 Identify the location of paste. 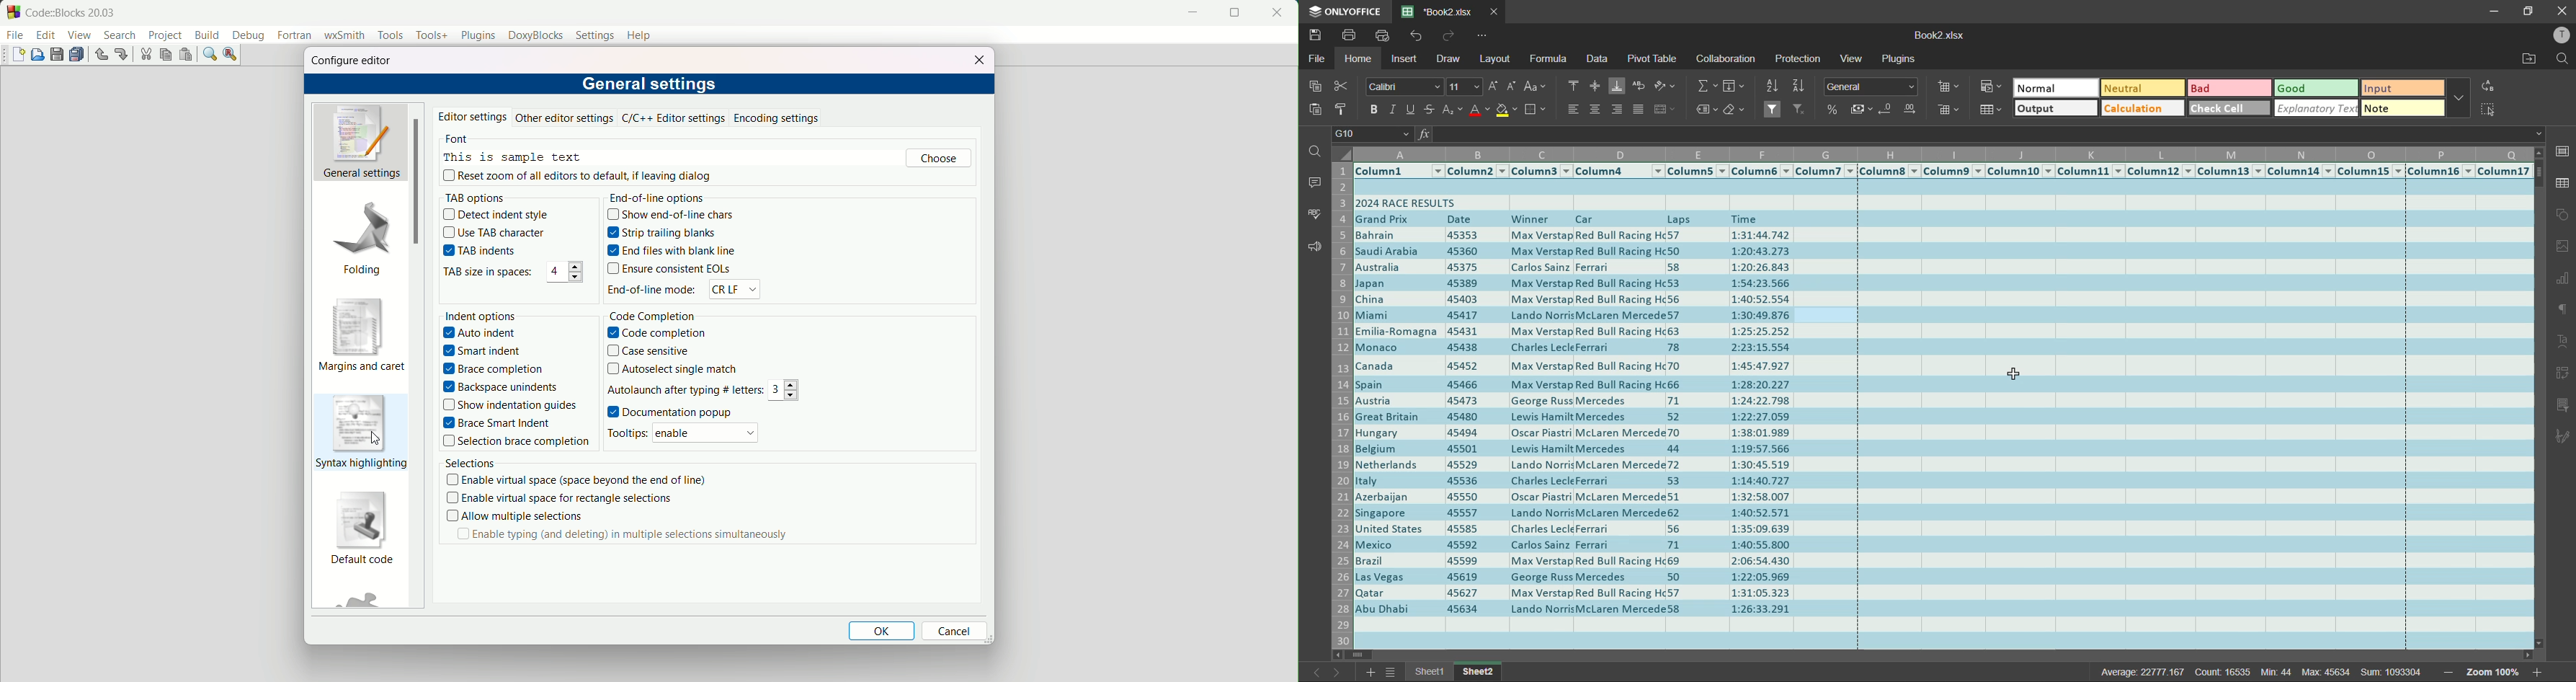
(184, 55).